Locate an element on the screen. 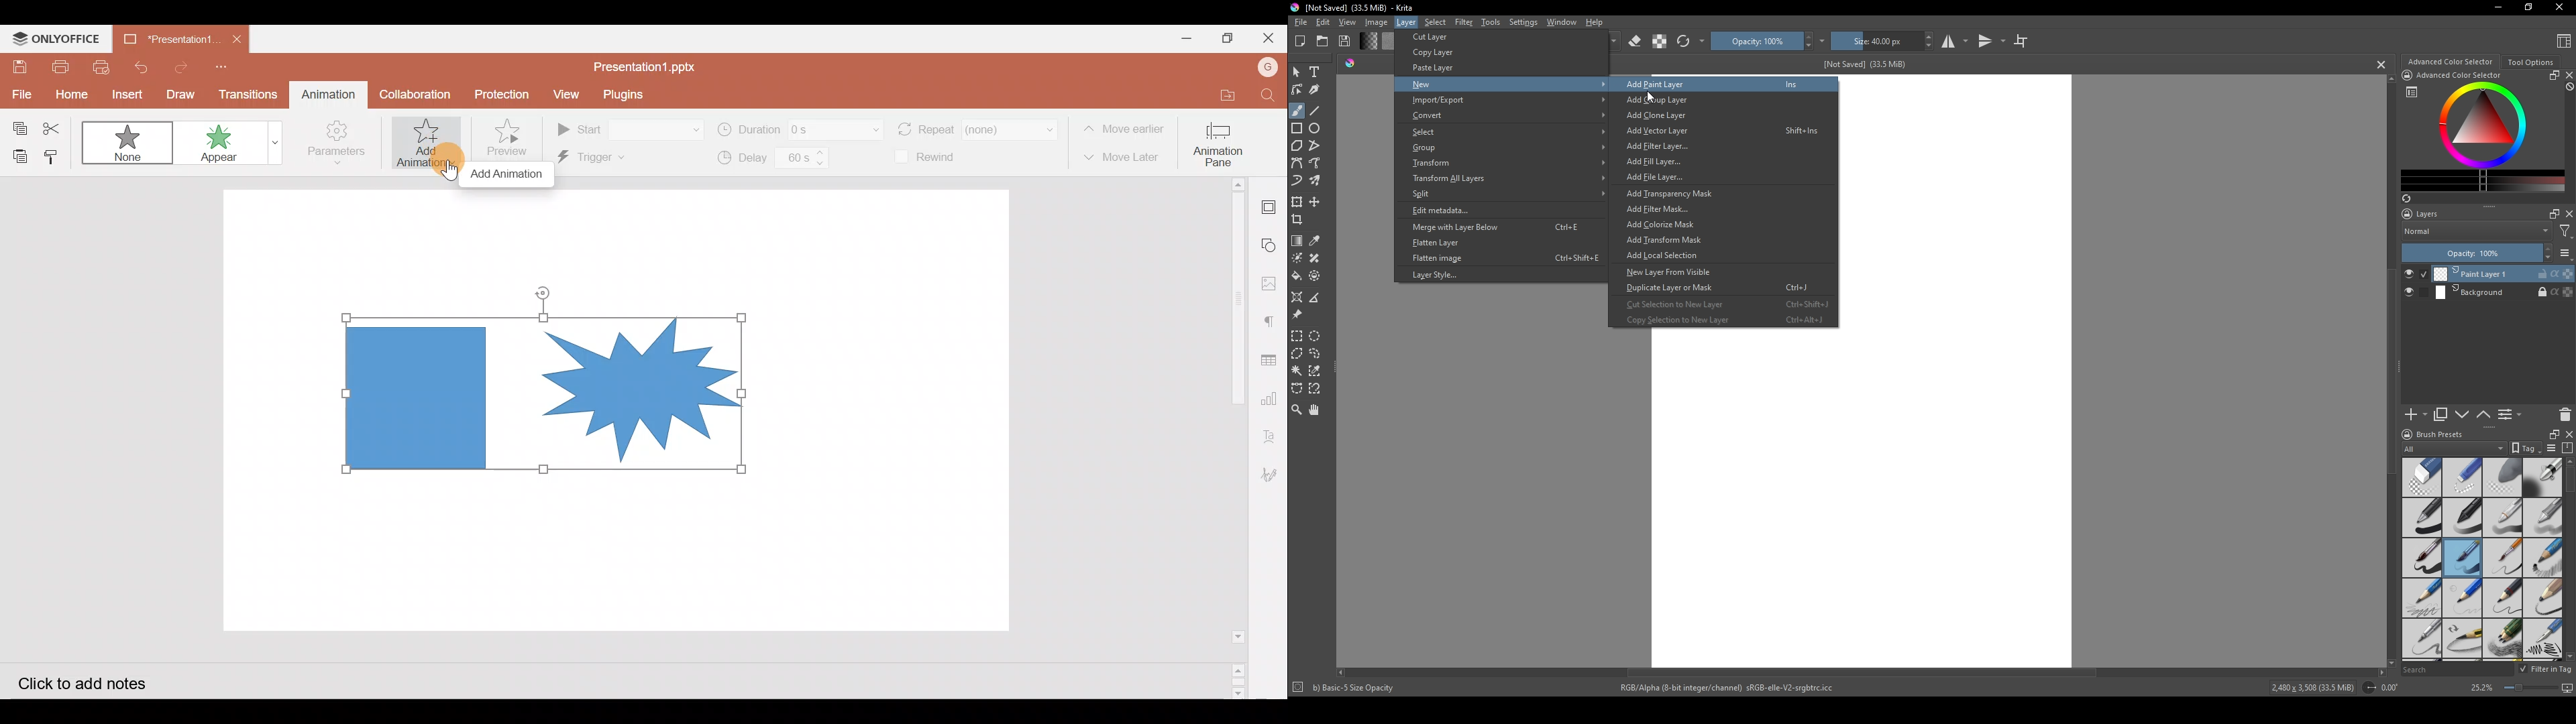 The height and width of the screenshot is (728, 2576). Select is located at coordinates (1504, 132).